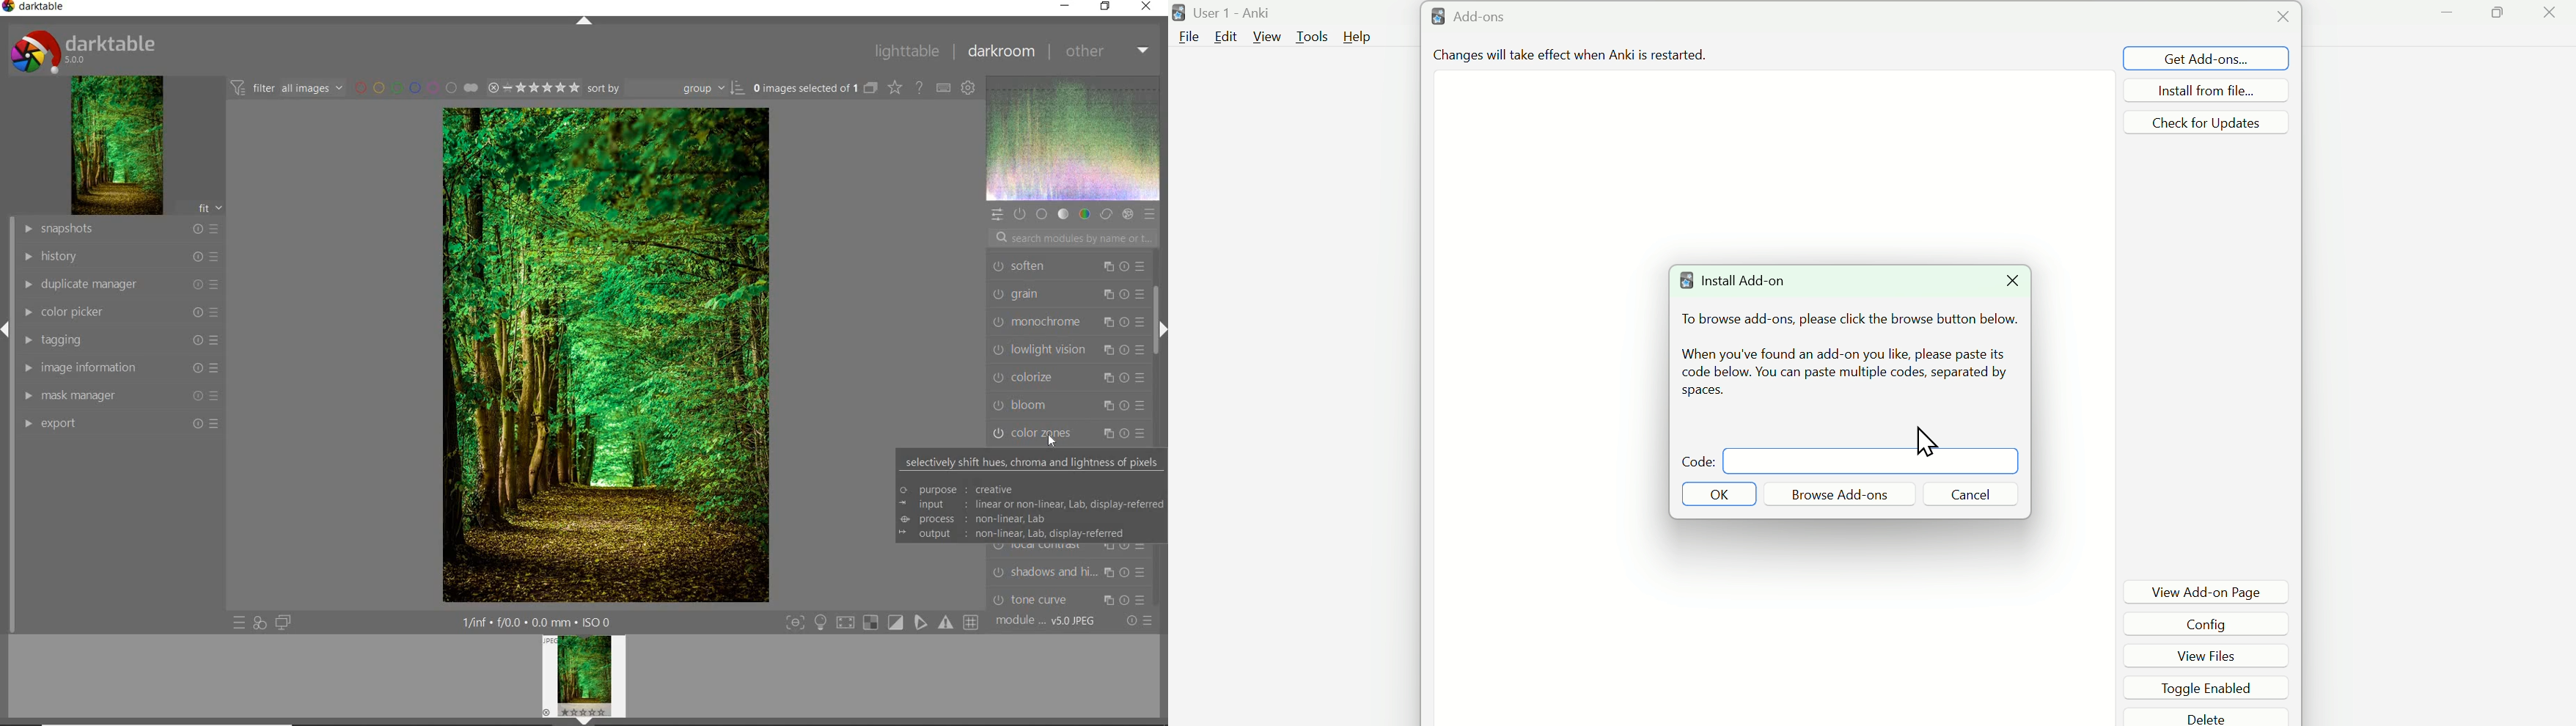  What do you see at coordinates (2213, 654) in the screenshot?
I see `View files` at bounding box center [2213, 654].